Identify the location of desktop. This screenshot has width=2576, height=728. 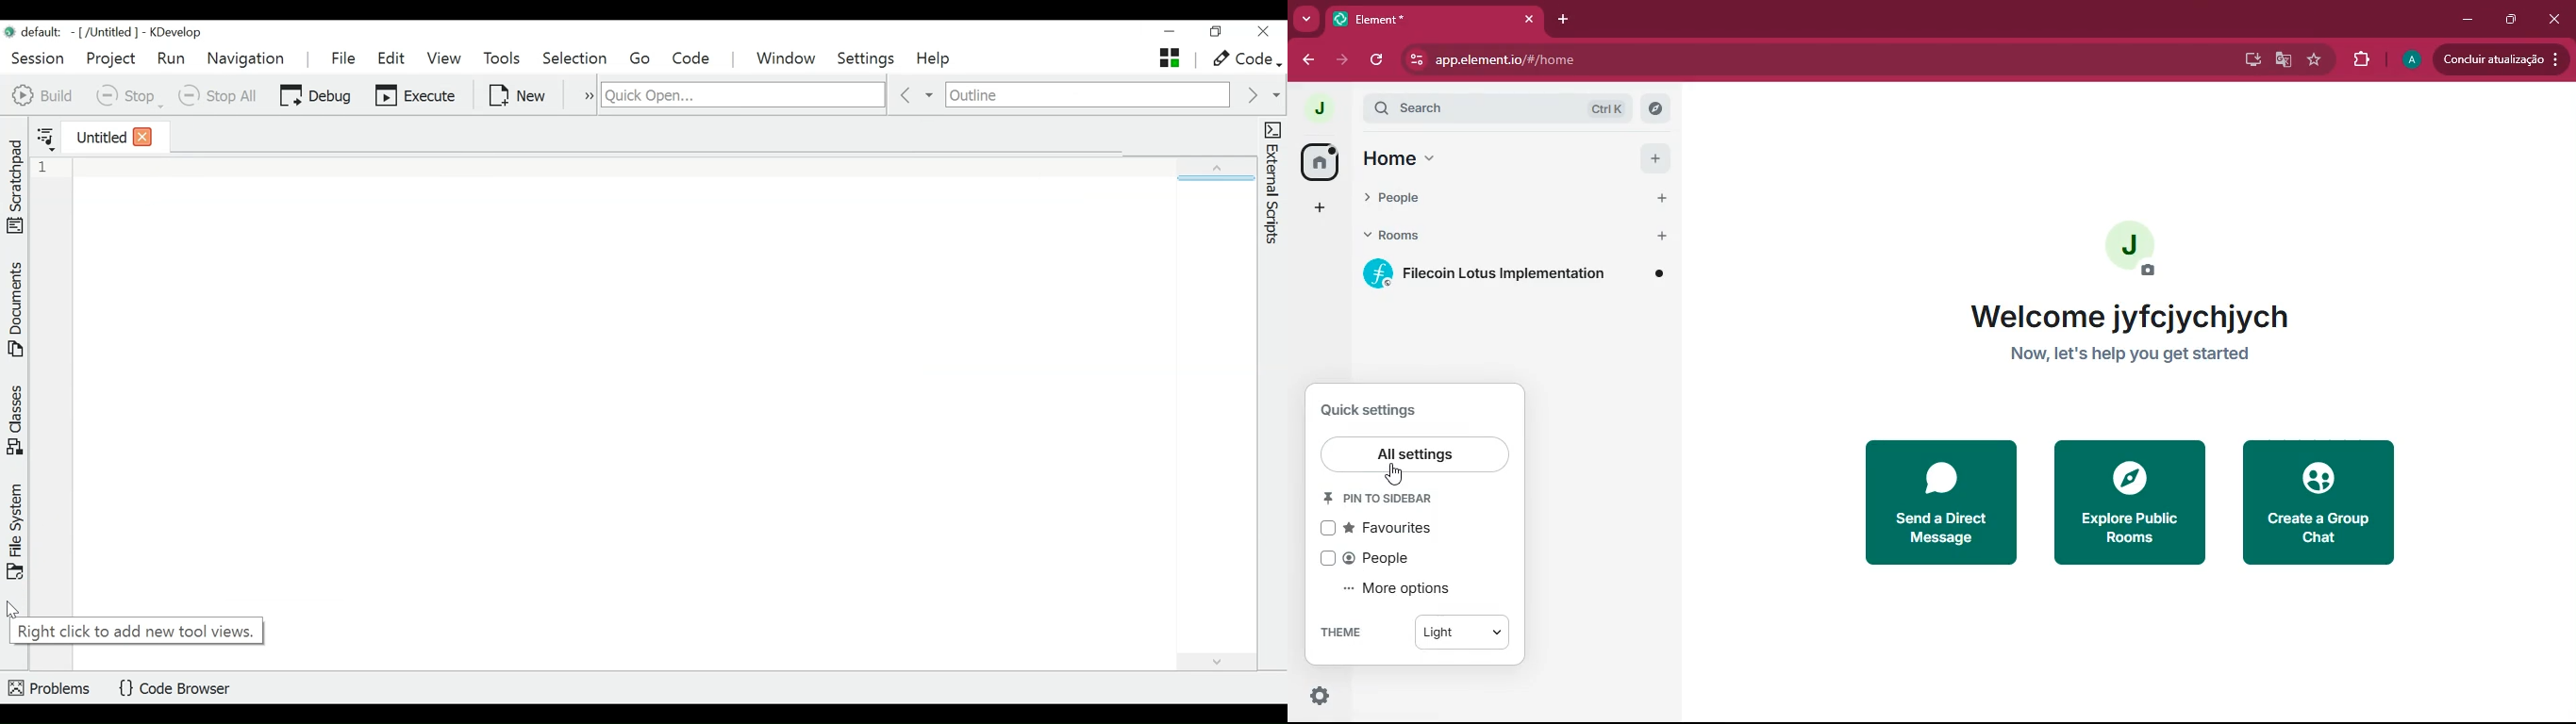
(2248, 61).